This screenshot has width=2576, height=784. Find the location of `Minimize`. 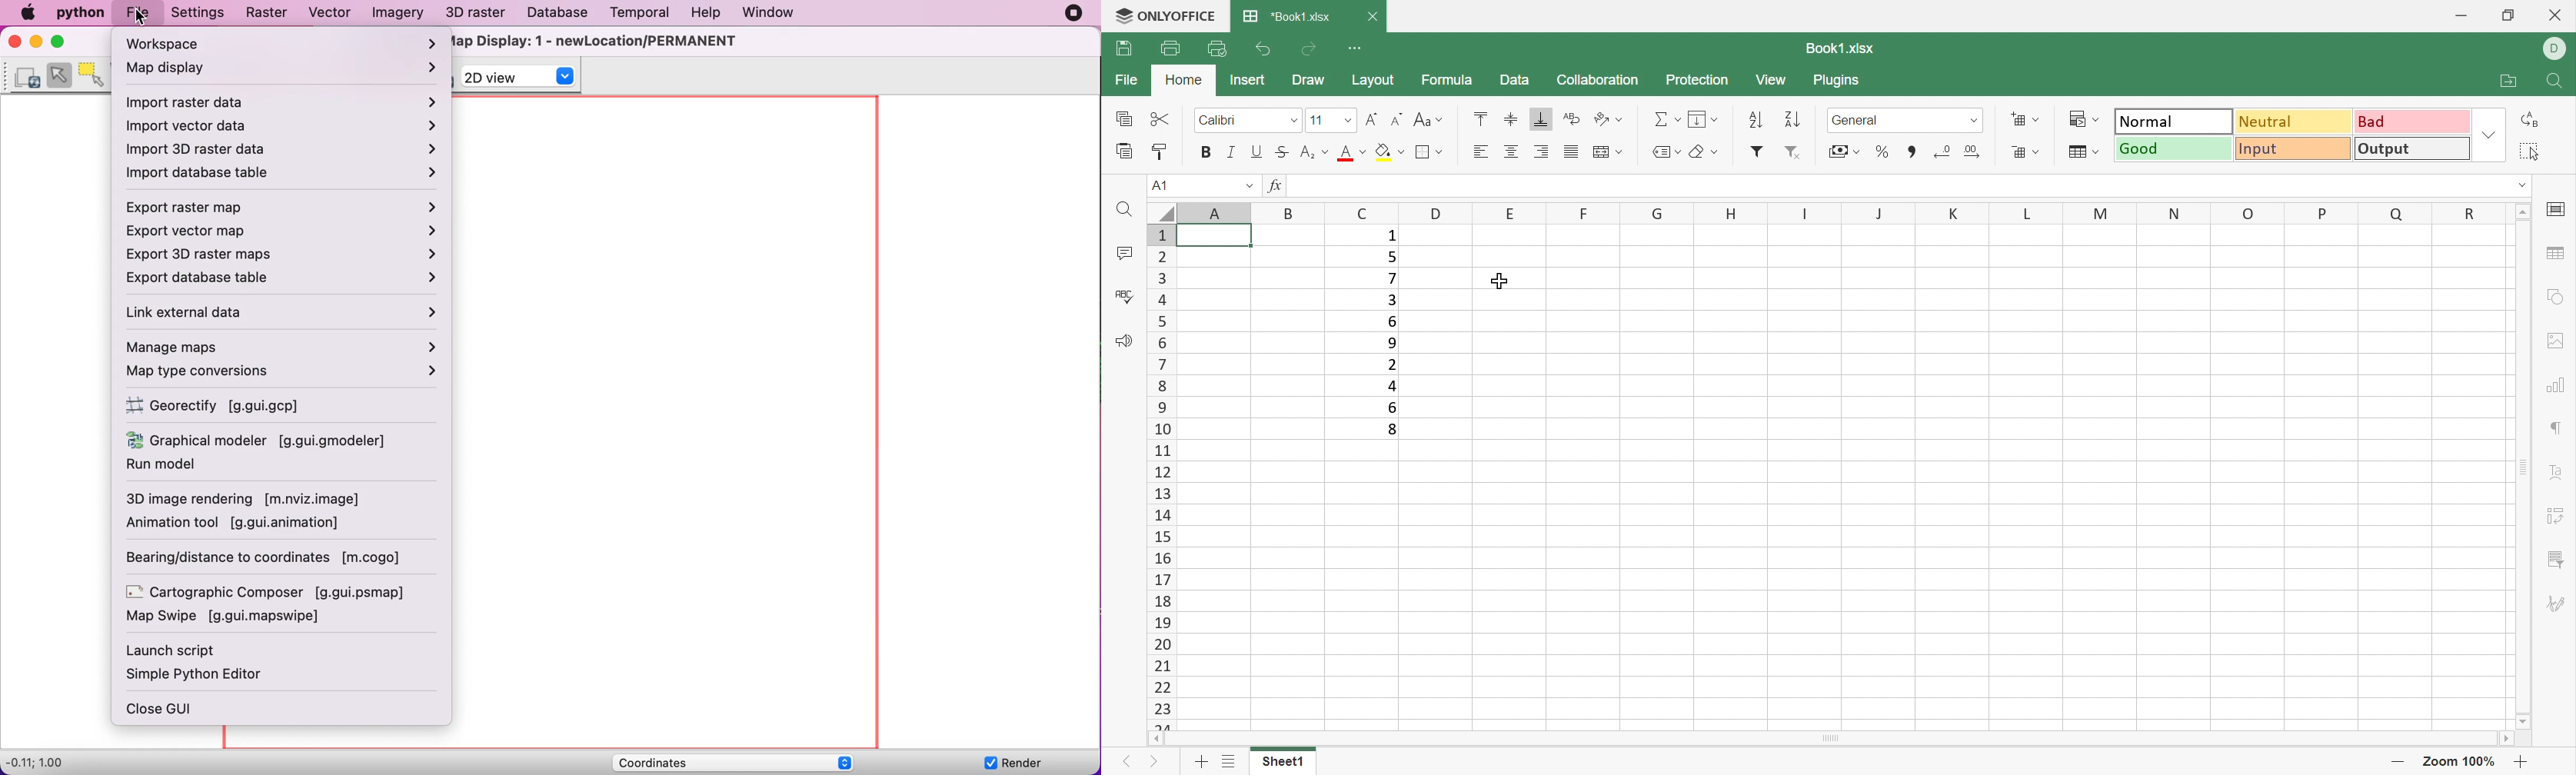

Minimize is located at coordinates (2461, 16).